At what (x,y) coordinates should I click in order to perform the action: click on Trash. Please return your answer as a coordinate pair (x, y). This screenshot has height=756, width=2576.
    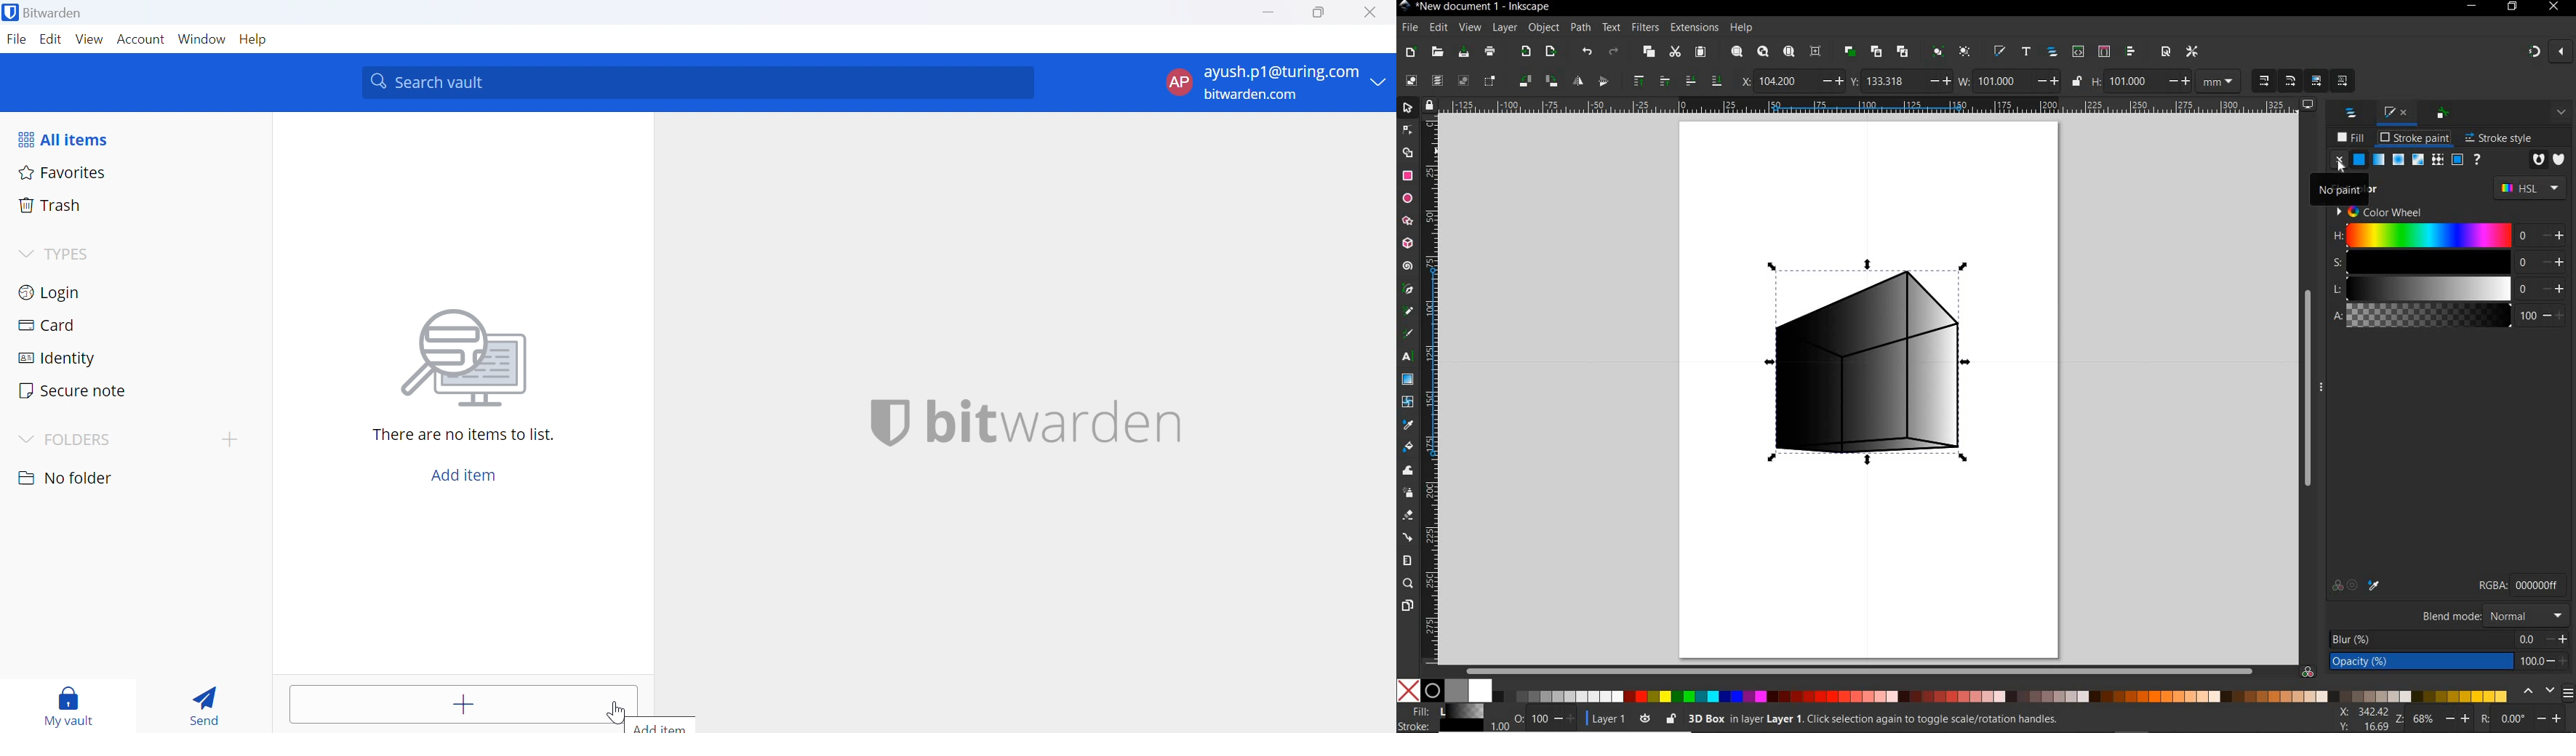
    Looking at the image, I should click on (50, 204).